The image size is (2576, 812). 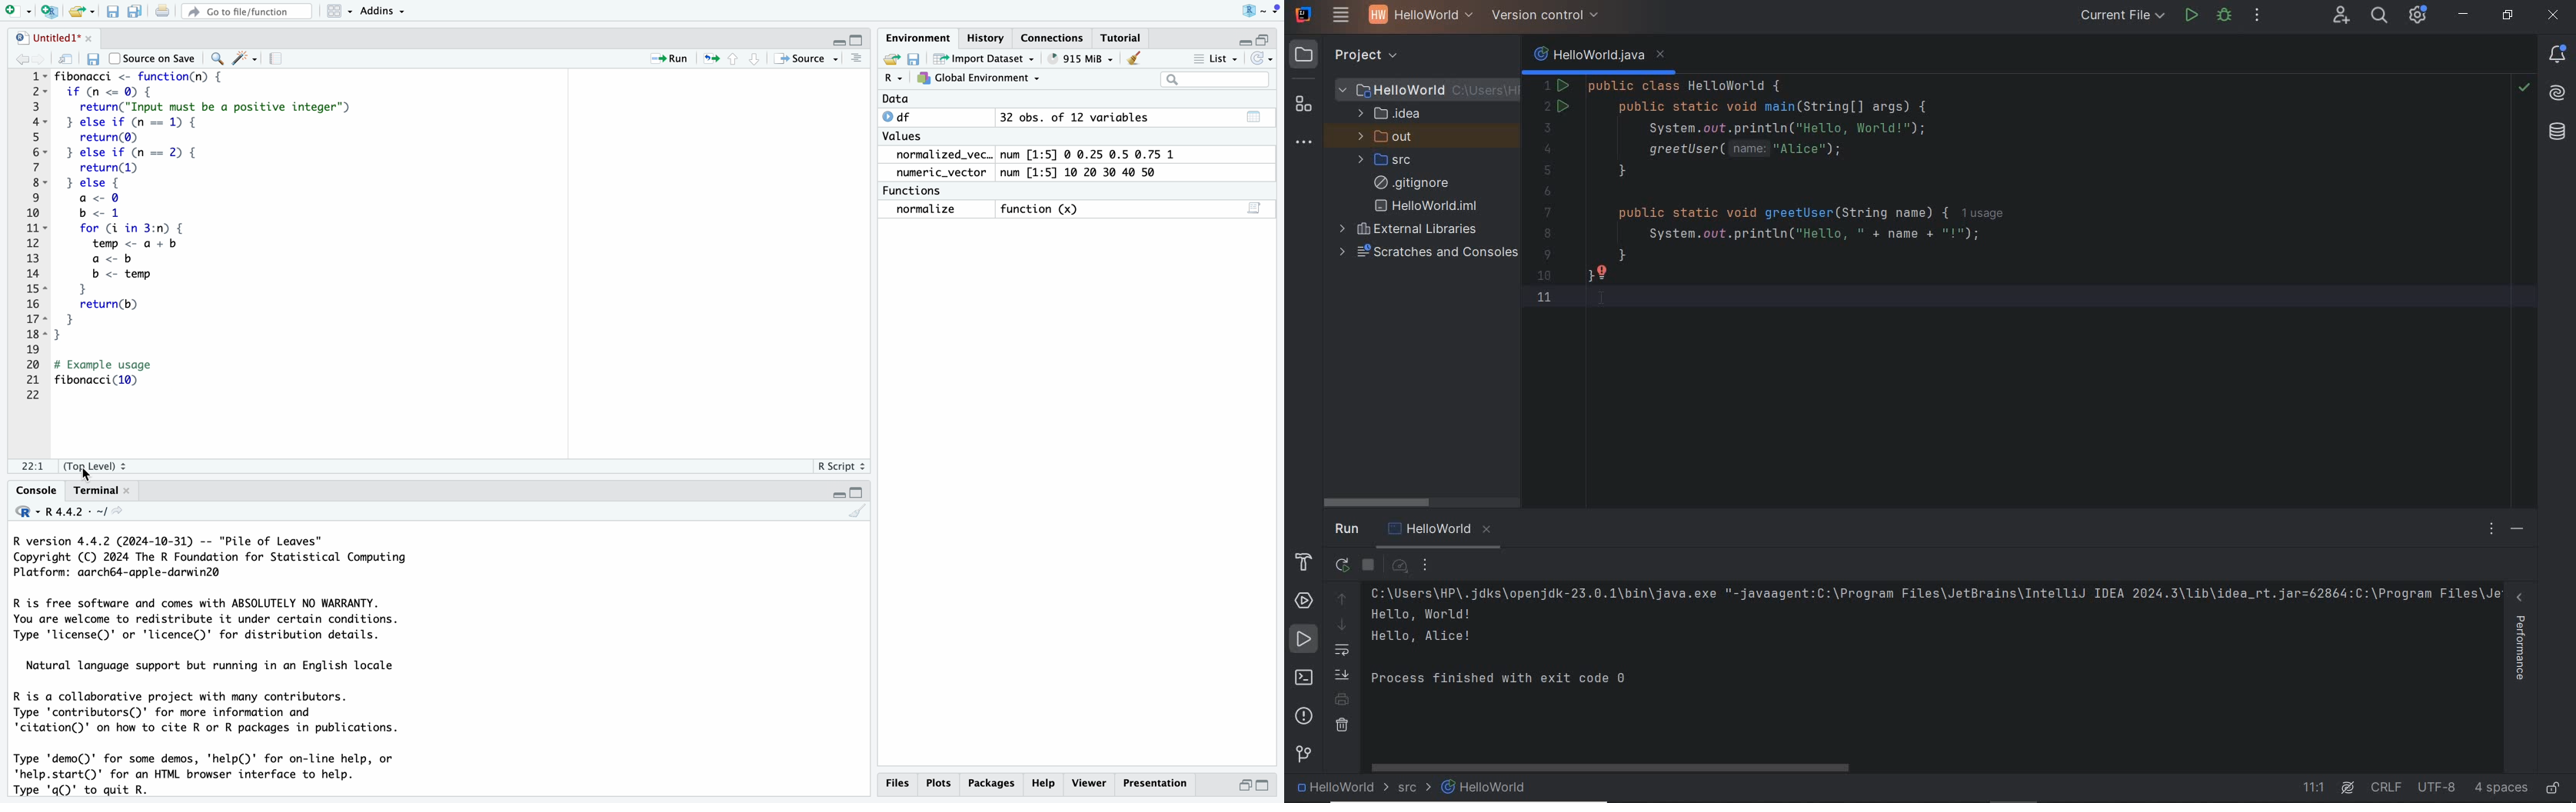 I want to click on 1:1, so click(x=33, y=467).